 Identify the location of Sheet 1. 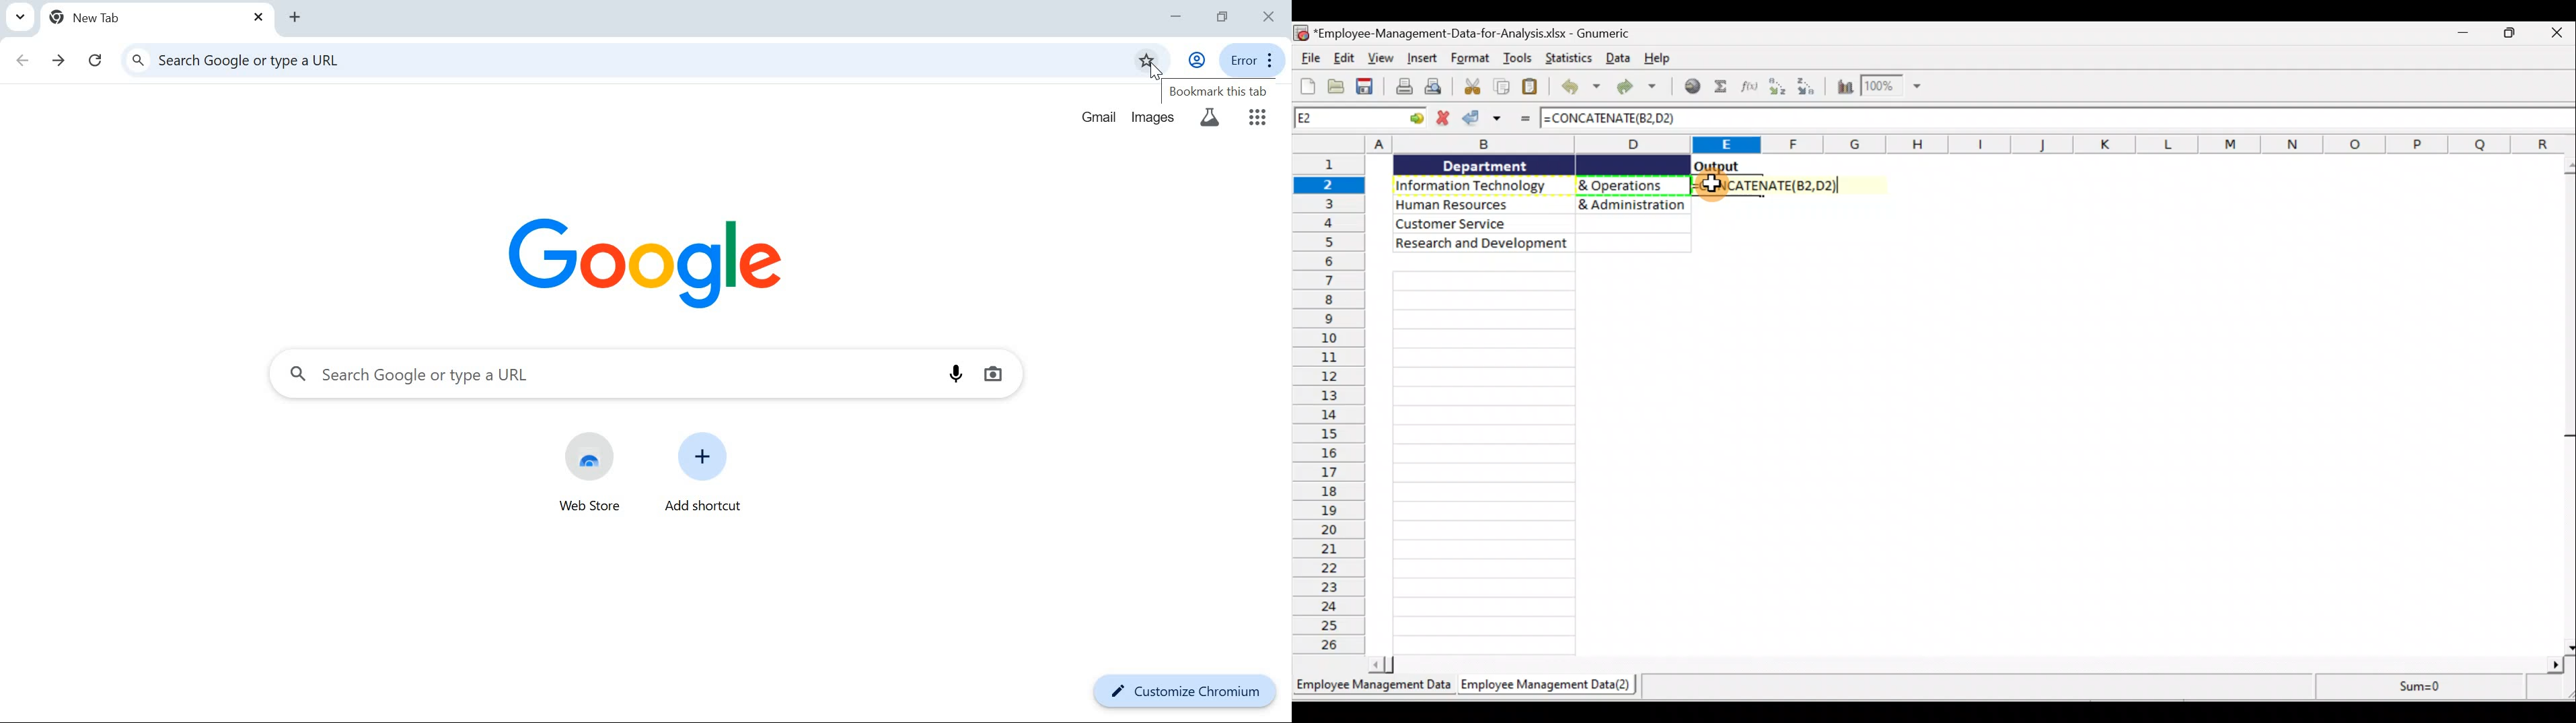
(1375, 690).